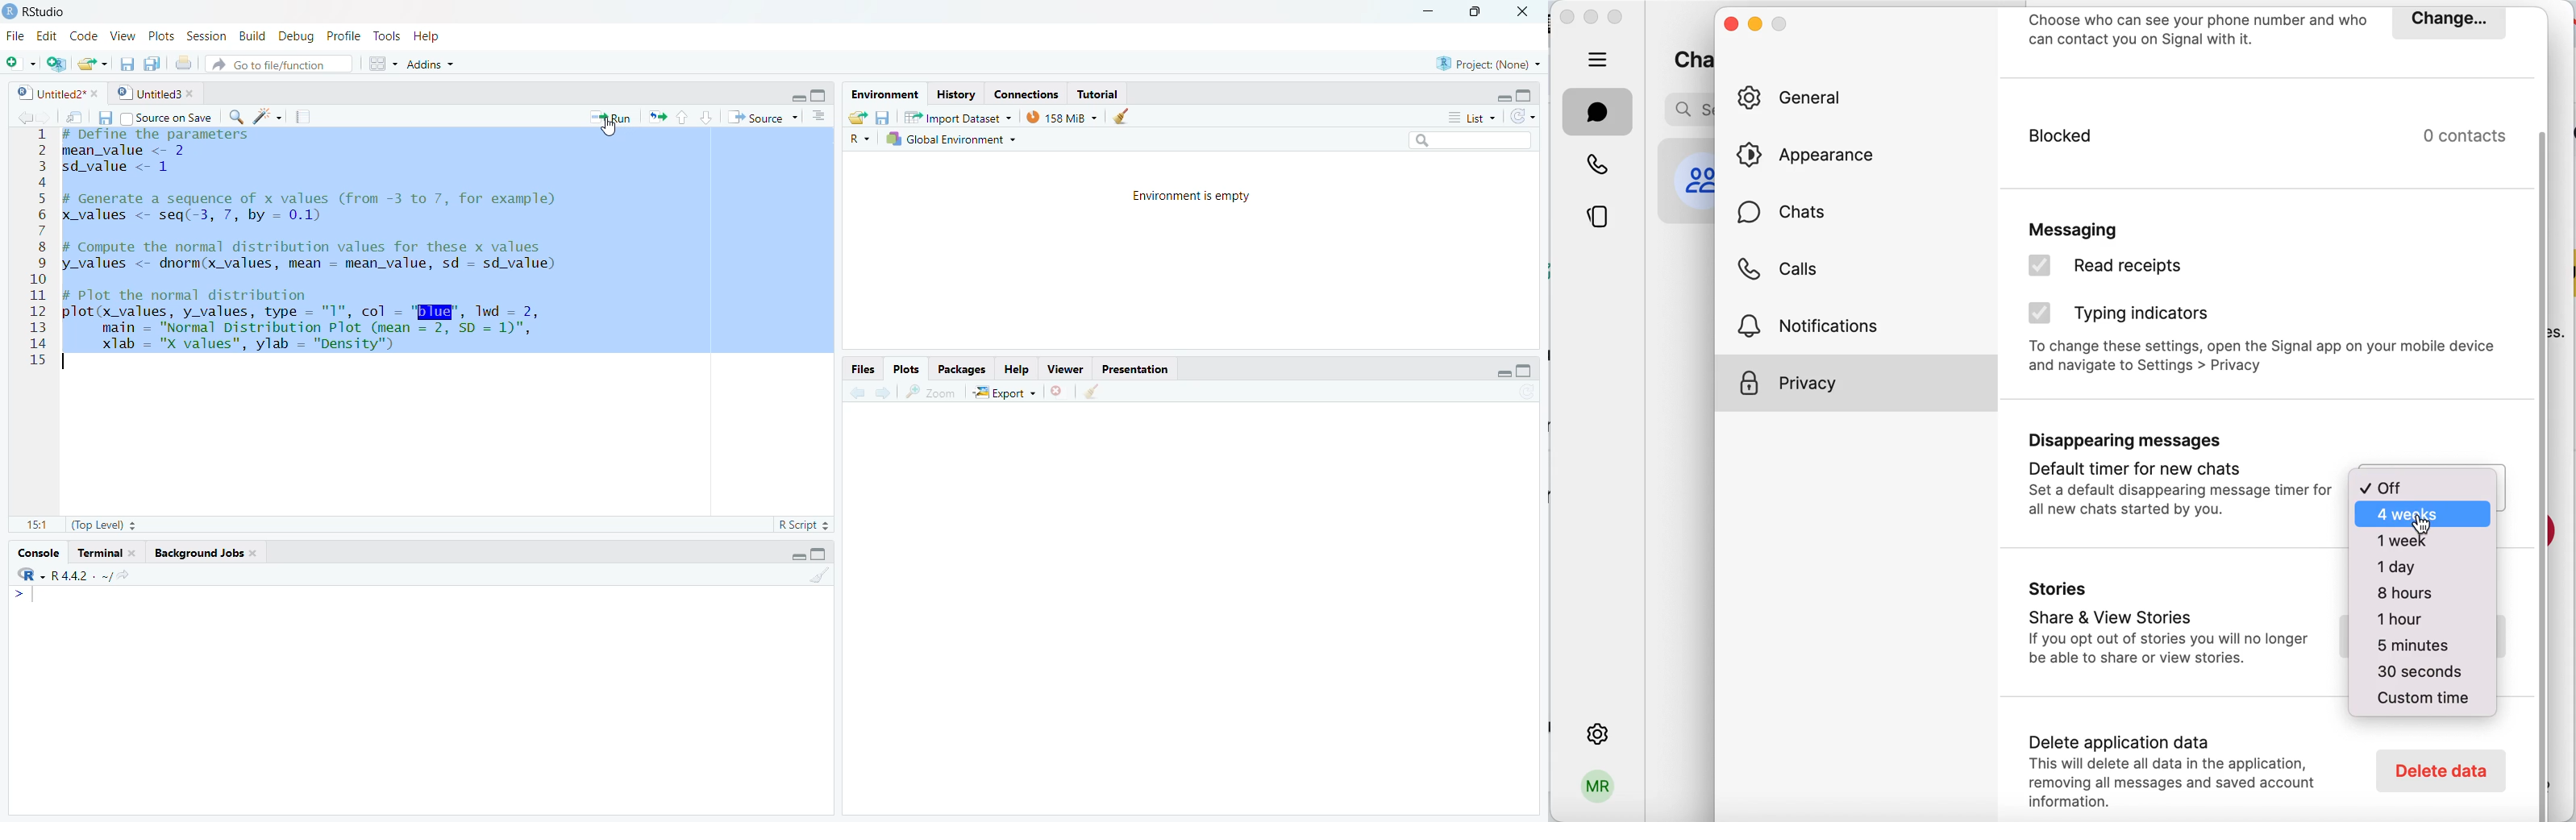 The height and width of the screenshot is (840, 2576). What do you see at coordinates (235, 116) in the screenshot?
I see `find replace` at bounding box center [235, 116].